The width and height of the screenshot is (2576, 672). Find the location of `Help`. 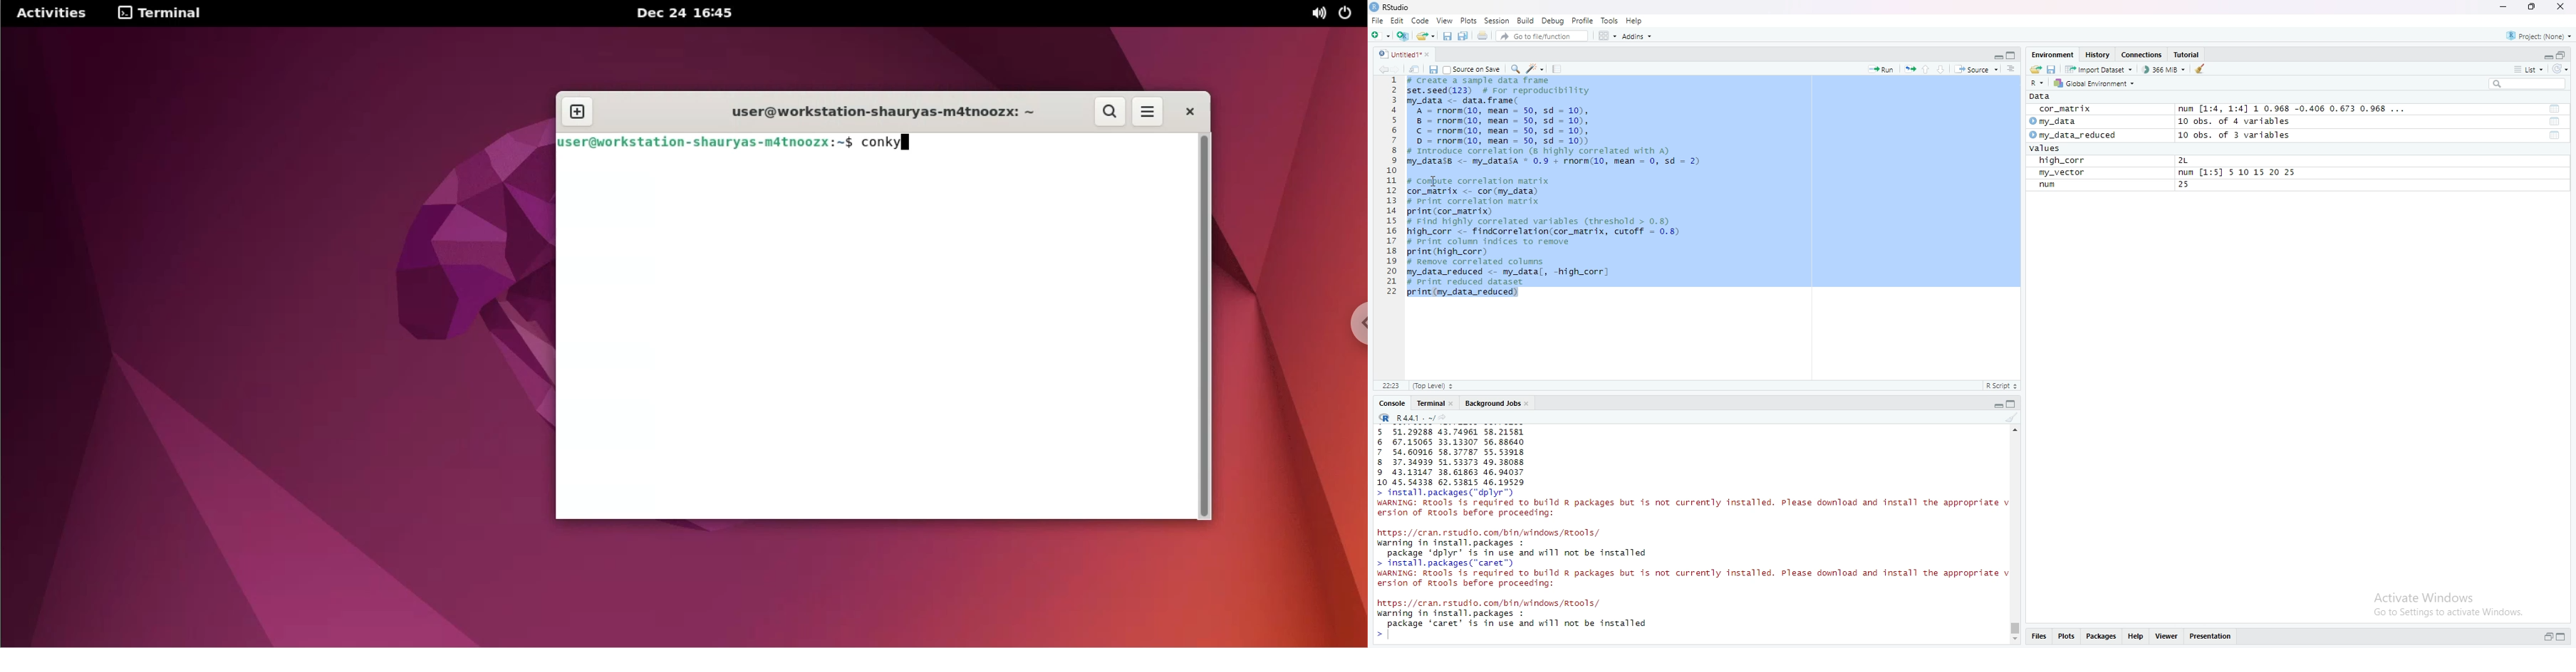

Help is located at coordinates (2136, 637).